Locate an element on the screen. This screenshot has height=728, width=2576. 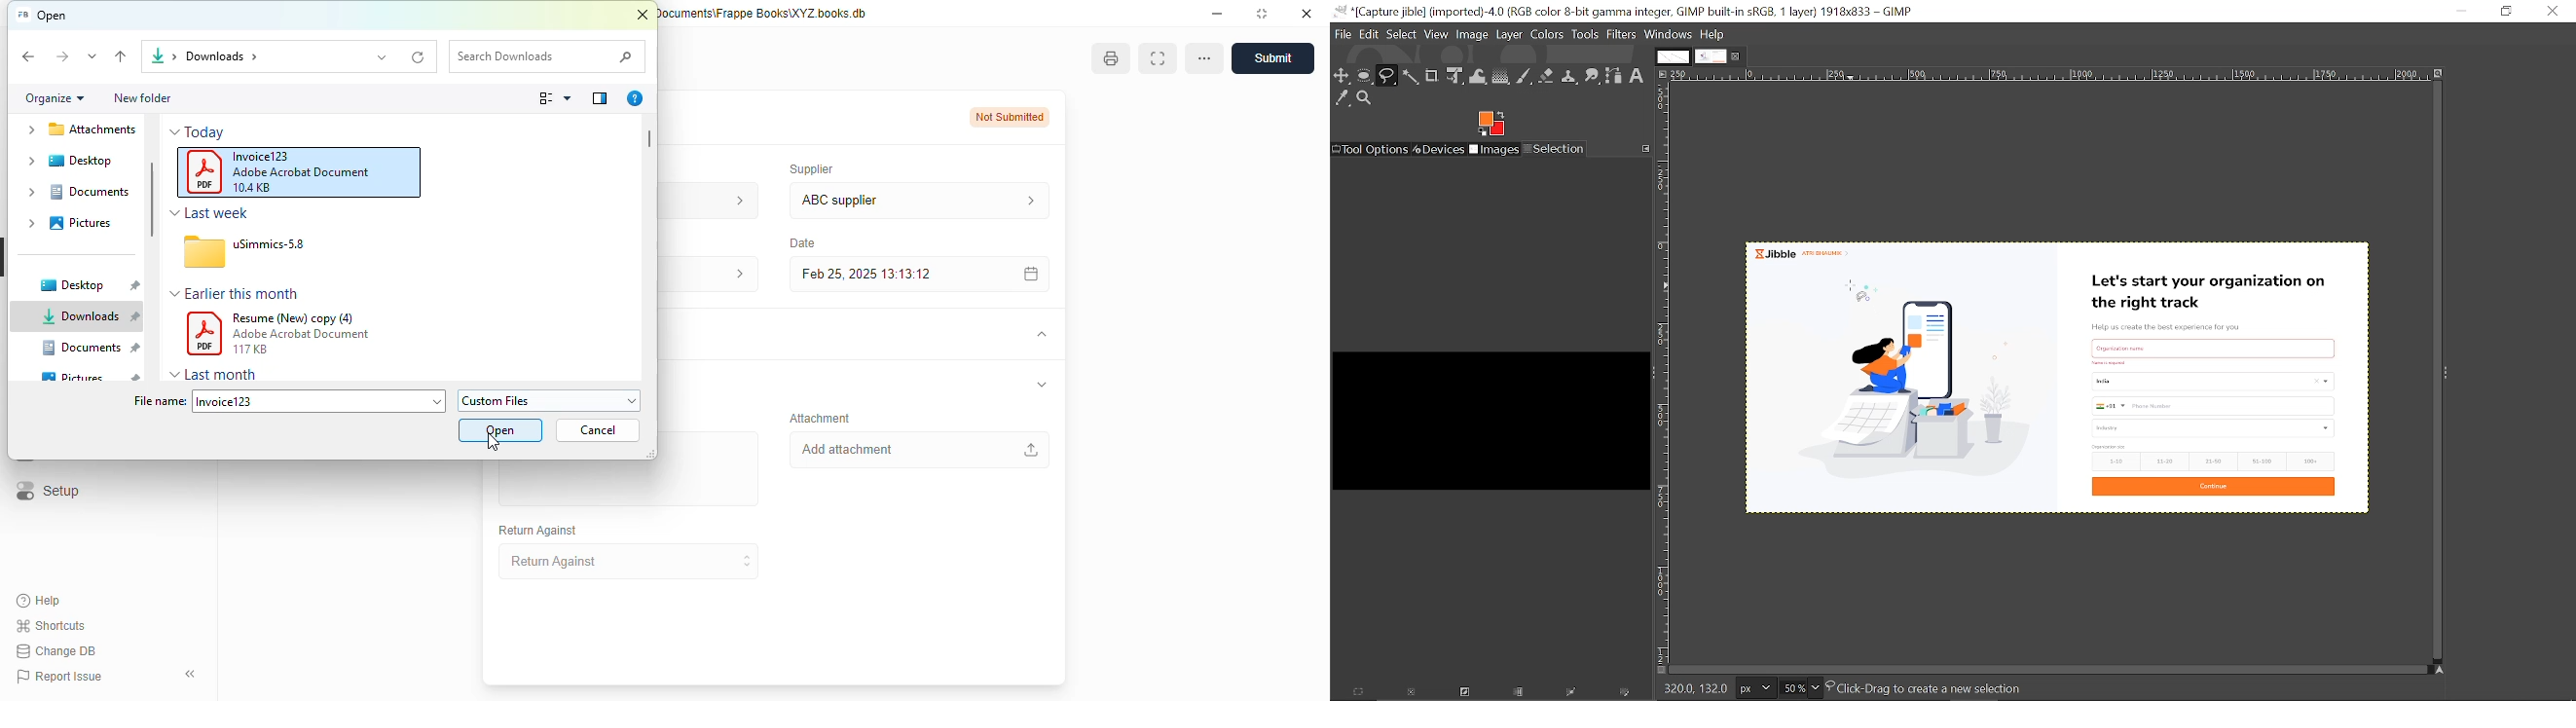
last month is located at coordinates (222, 374).